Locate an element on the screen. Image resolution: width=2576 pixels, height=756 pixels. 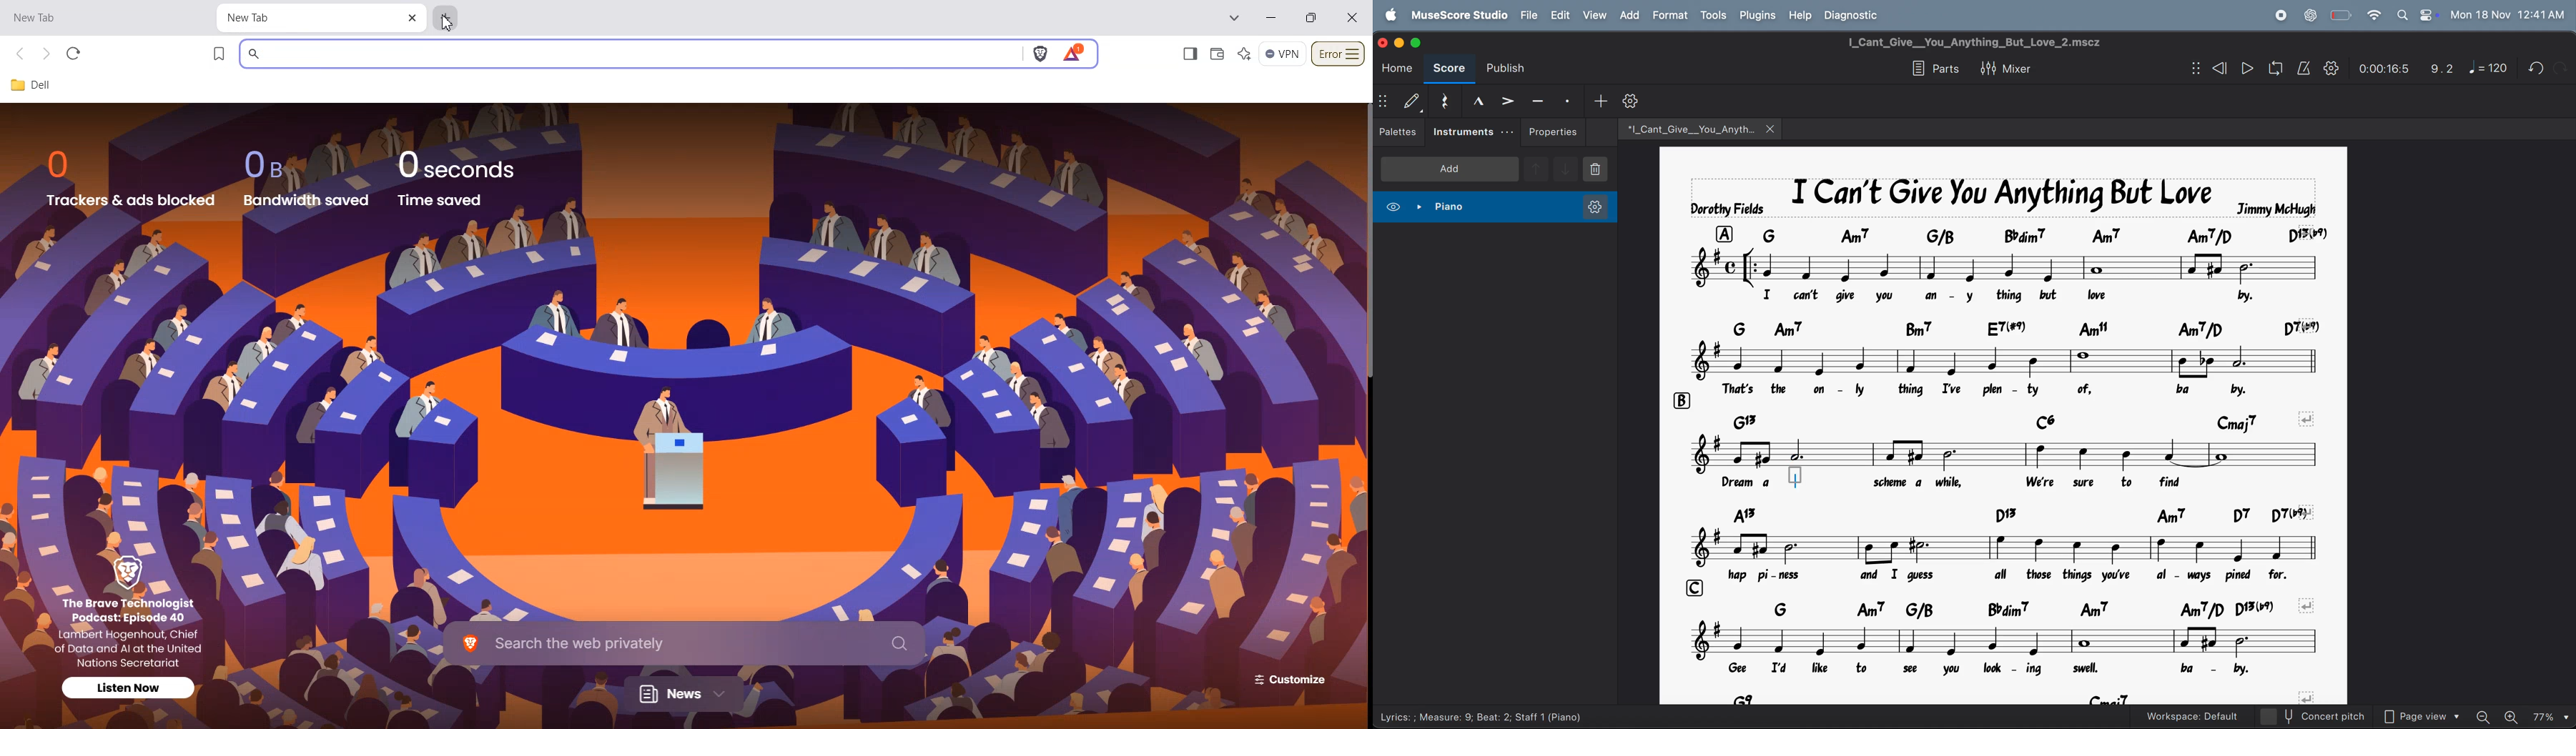
accent is located at coordinates (1505, 98).